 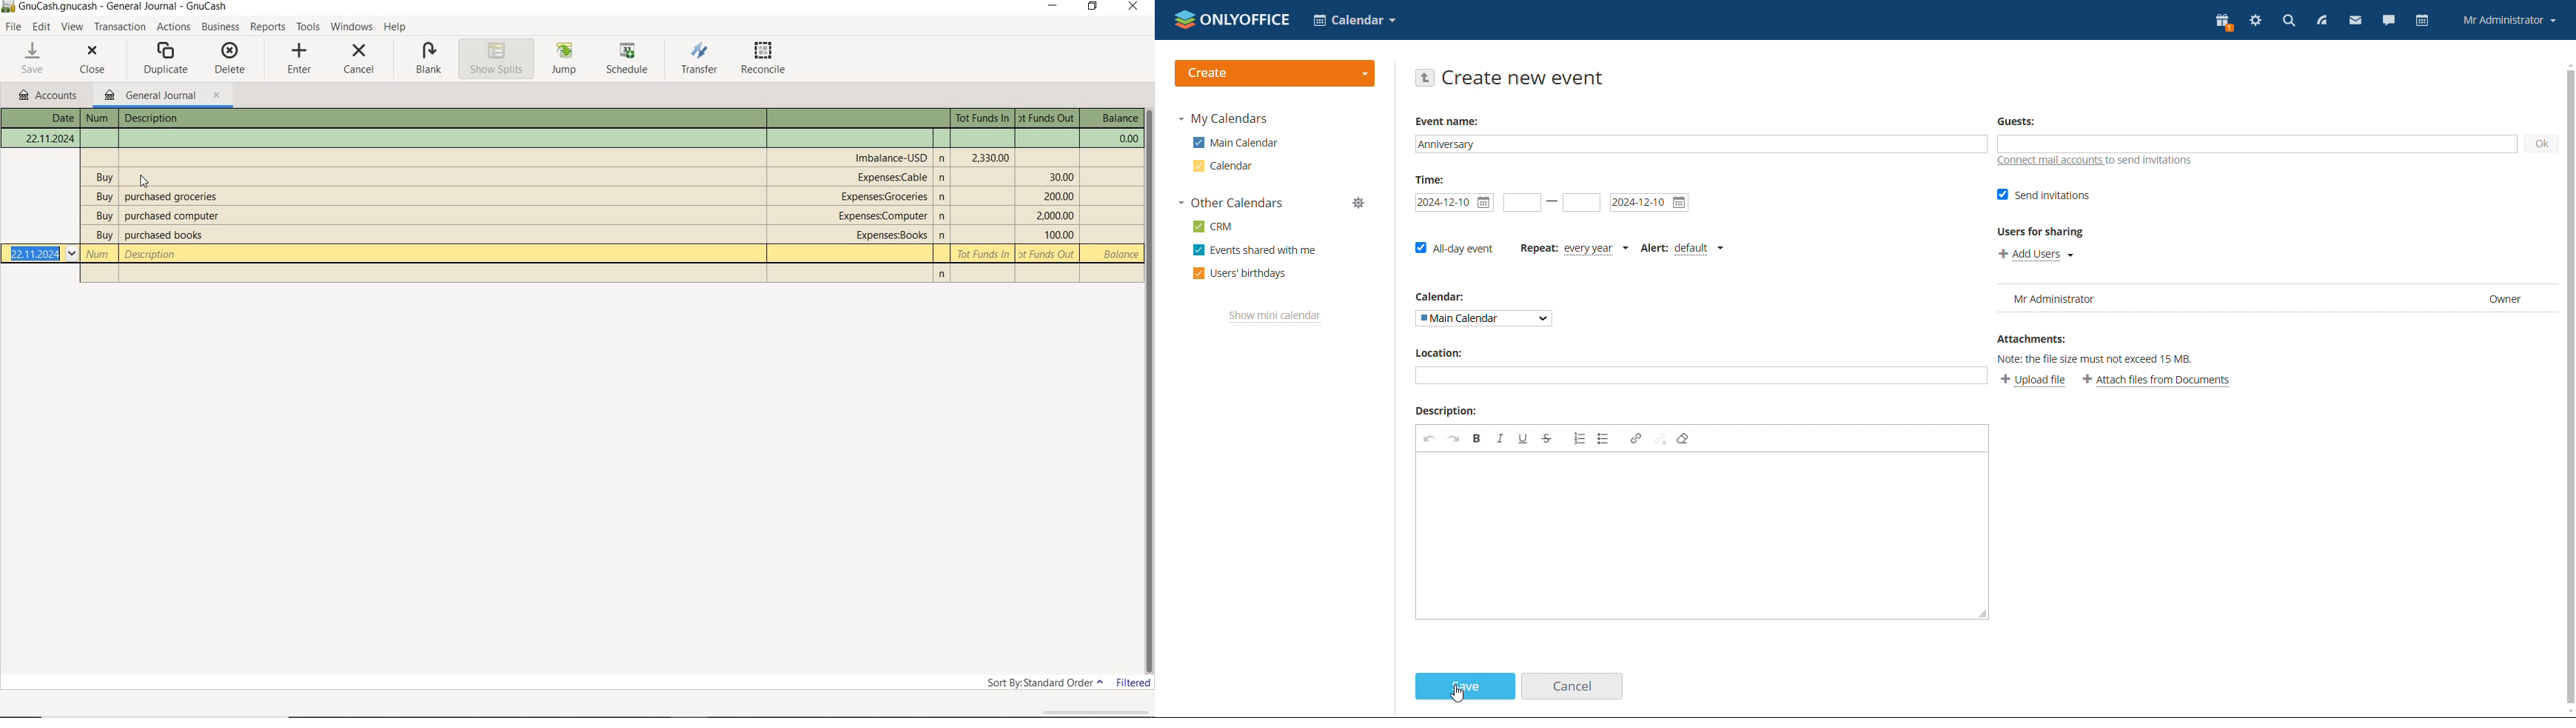 What do you see at coordinates (2567, 385) in the screenshot?
I see `vertical scroll bar` at bounding box center [2567, 385].